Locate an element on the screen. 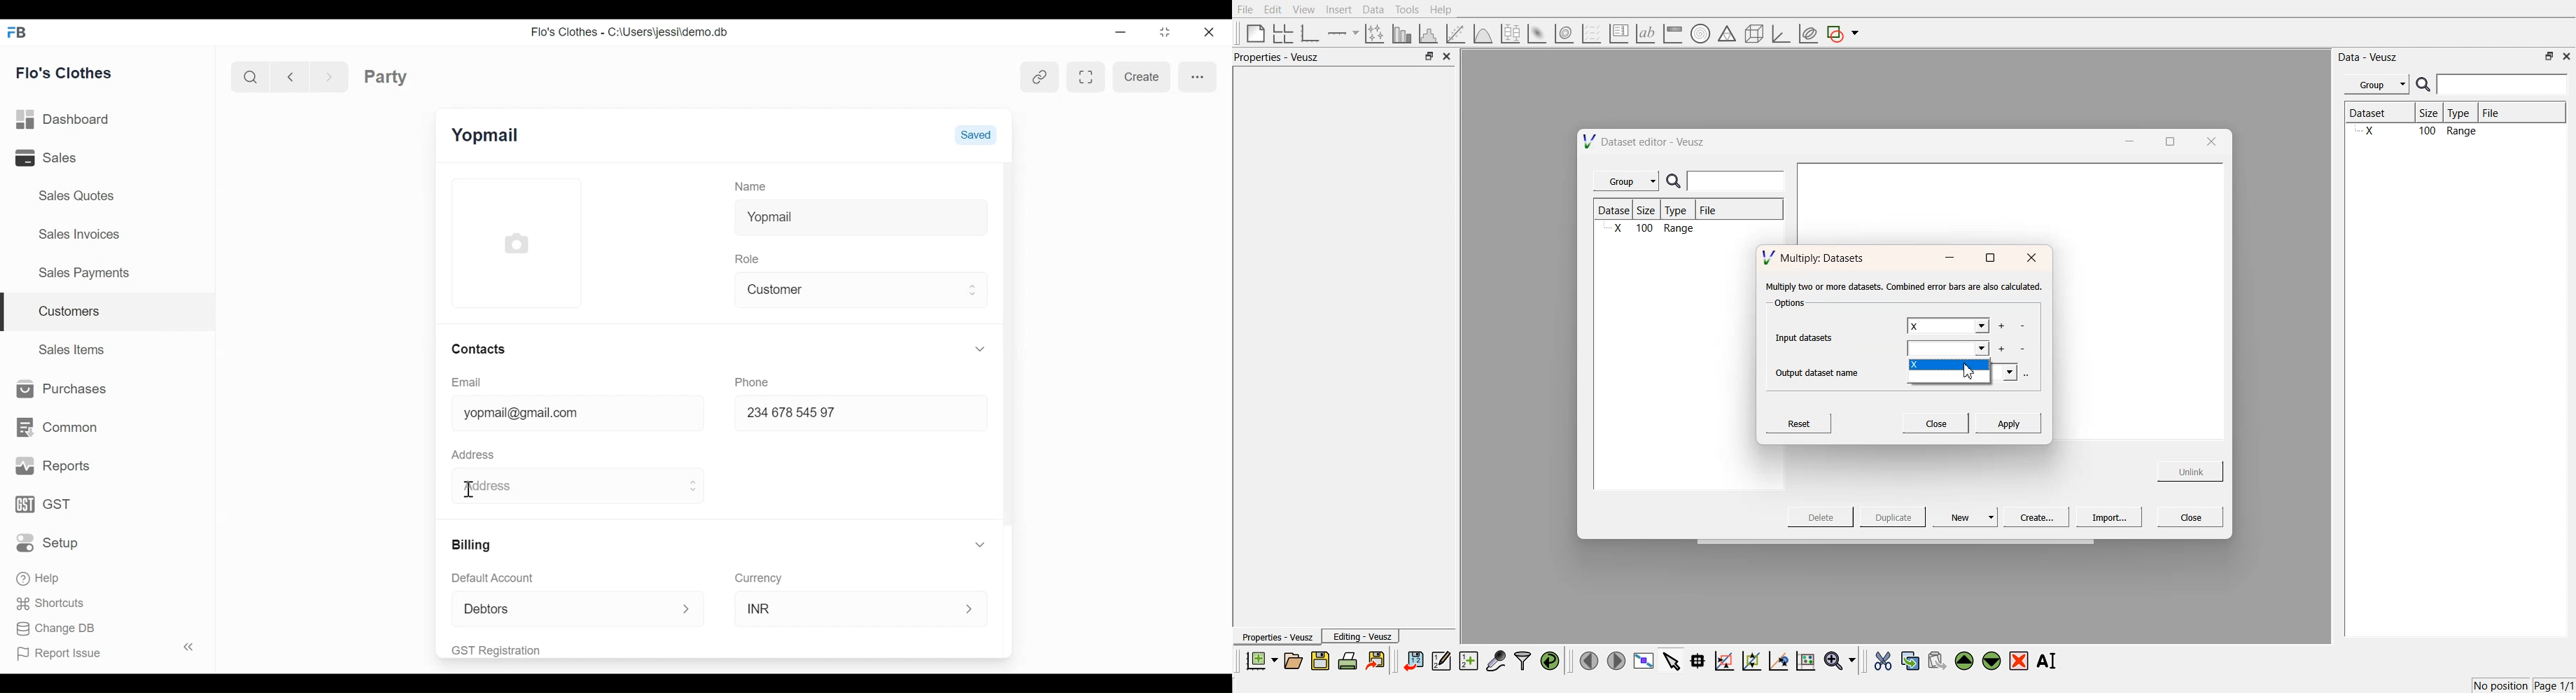  Party is located at coordinates (386, 76).